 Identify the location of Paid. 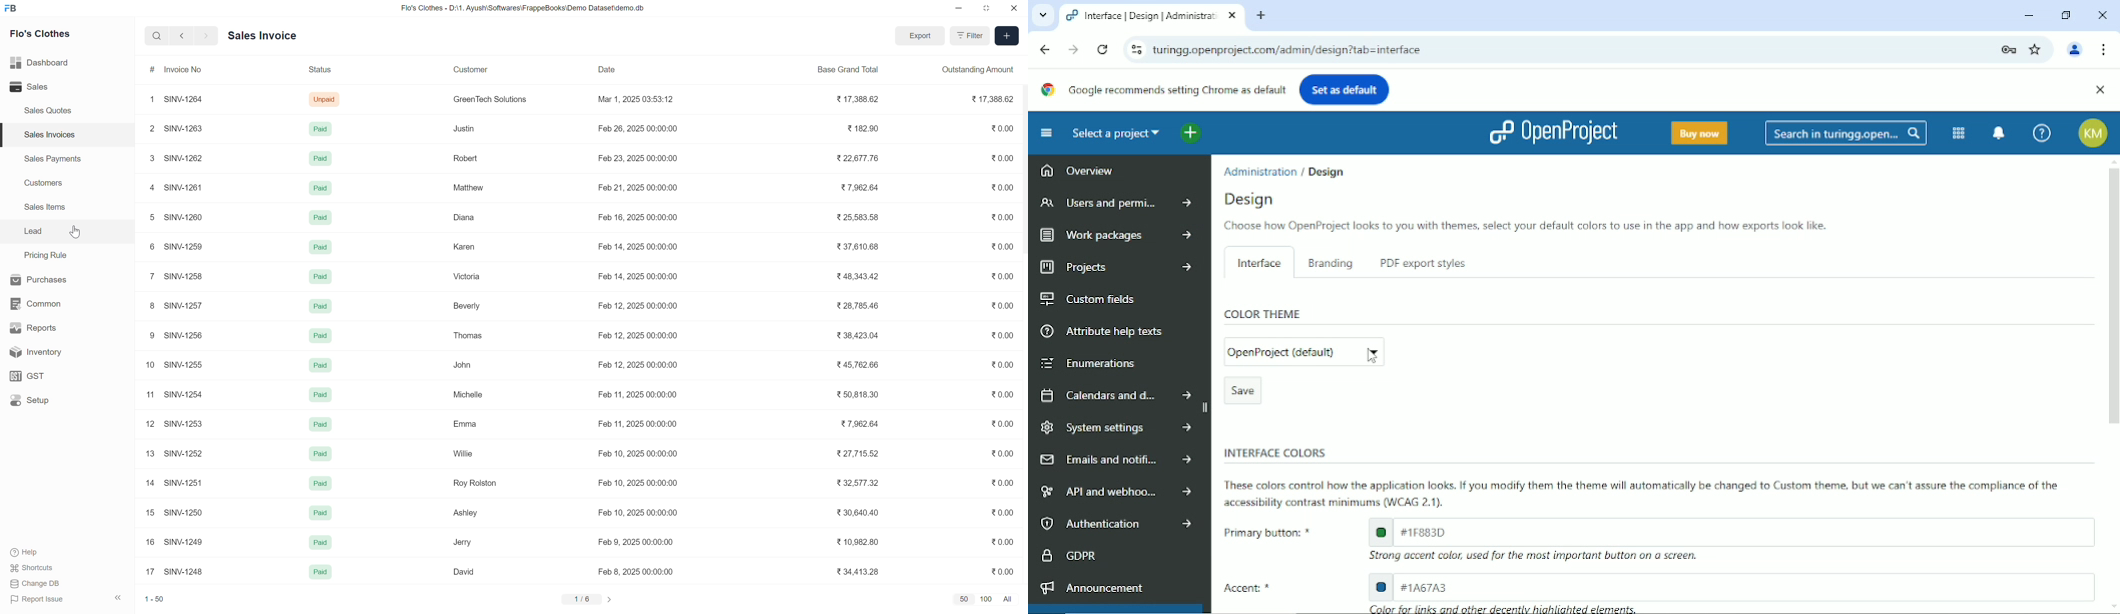
(320, 160).